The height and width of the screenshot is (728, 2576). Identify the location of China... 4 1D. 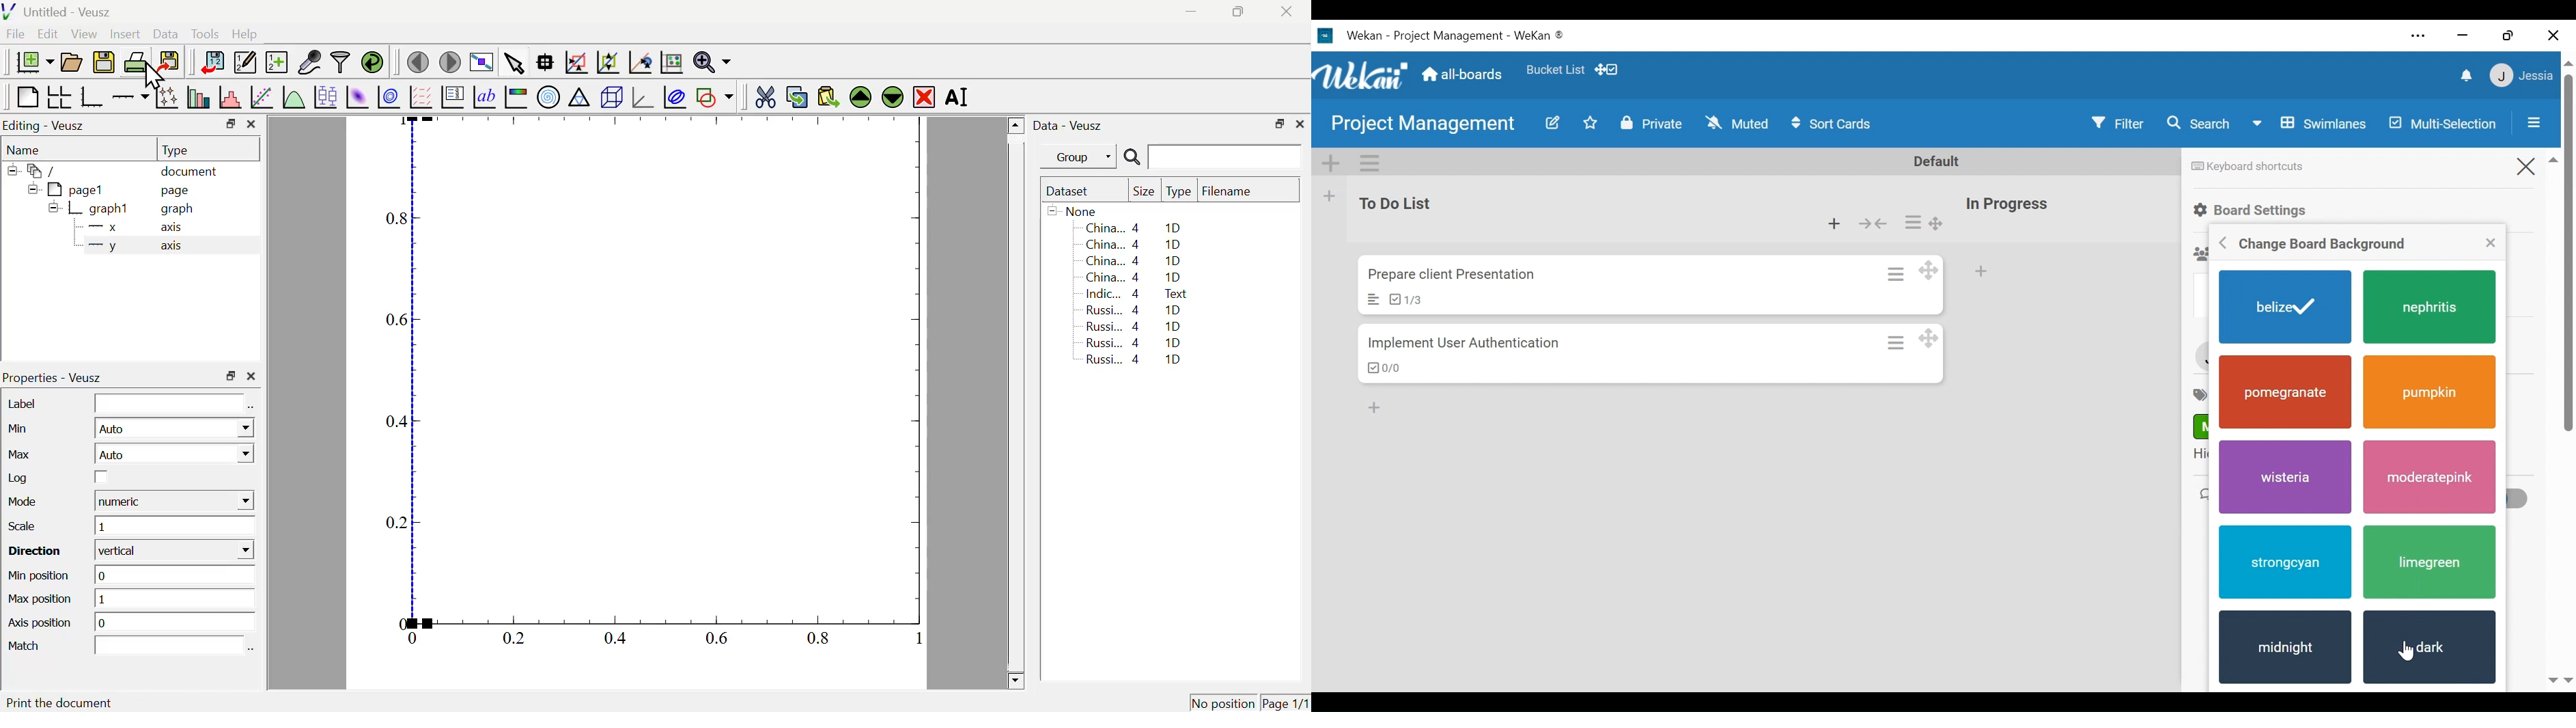
(1135, 262).